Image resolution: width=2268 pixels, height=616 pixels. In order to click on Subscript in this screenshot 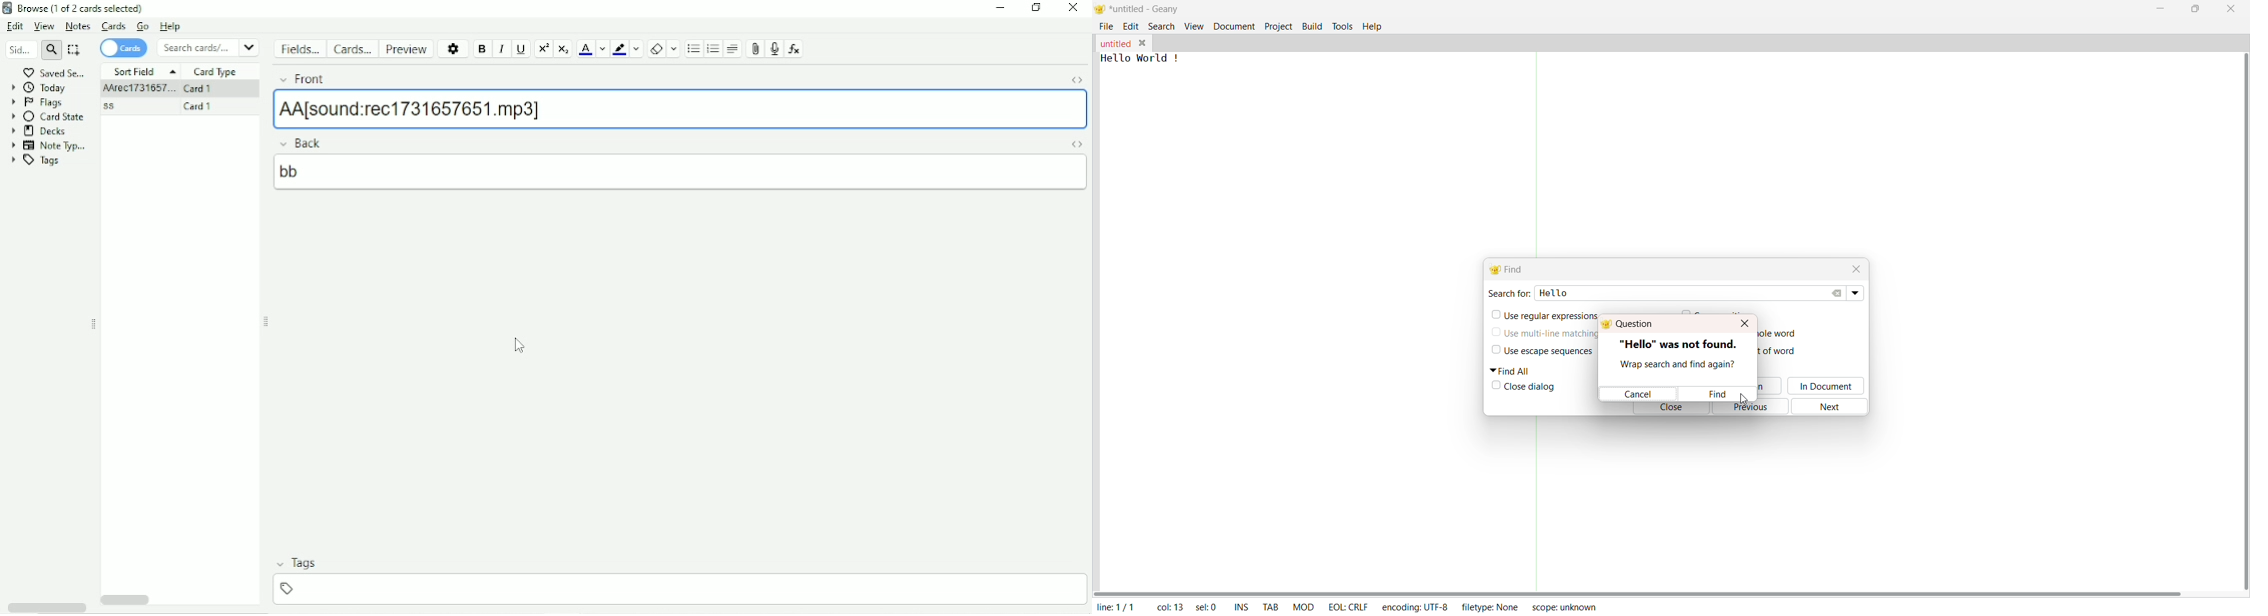, I will do `click(564, 48)`.